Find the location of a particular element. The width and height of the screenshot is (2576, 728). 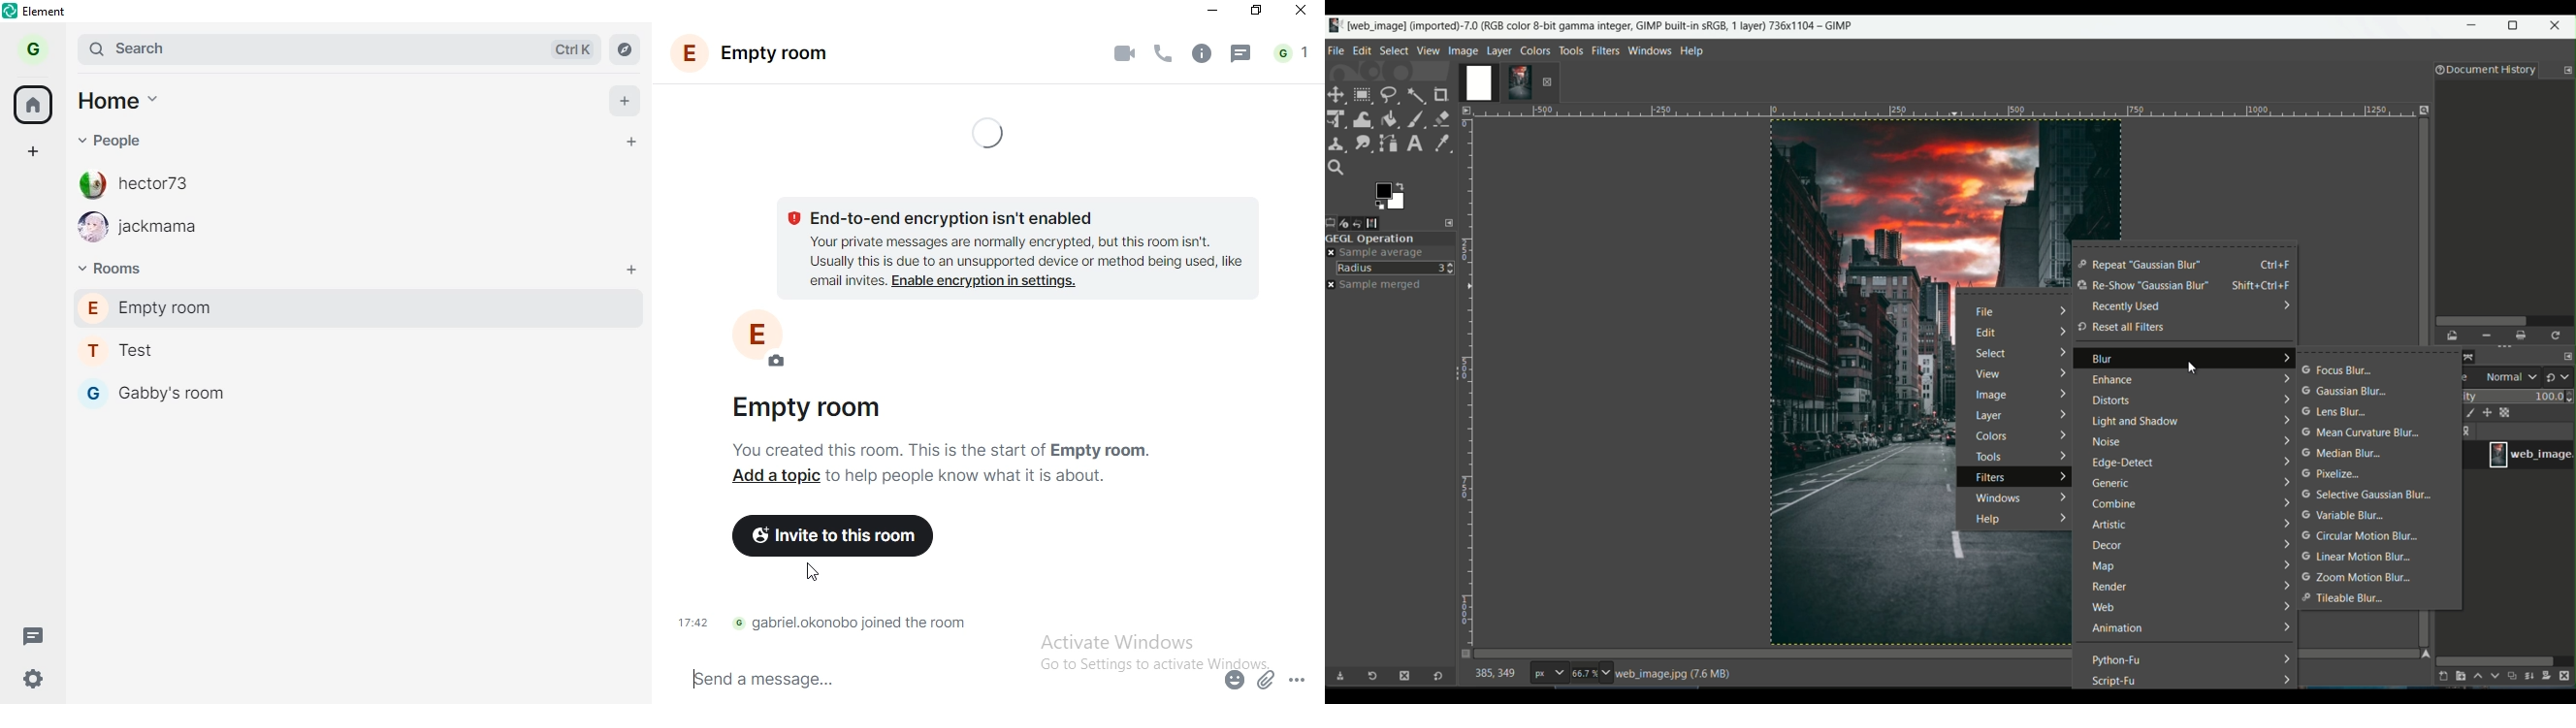

color picker tool is located at coordinates (1439, 142).